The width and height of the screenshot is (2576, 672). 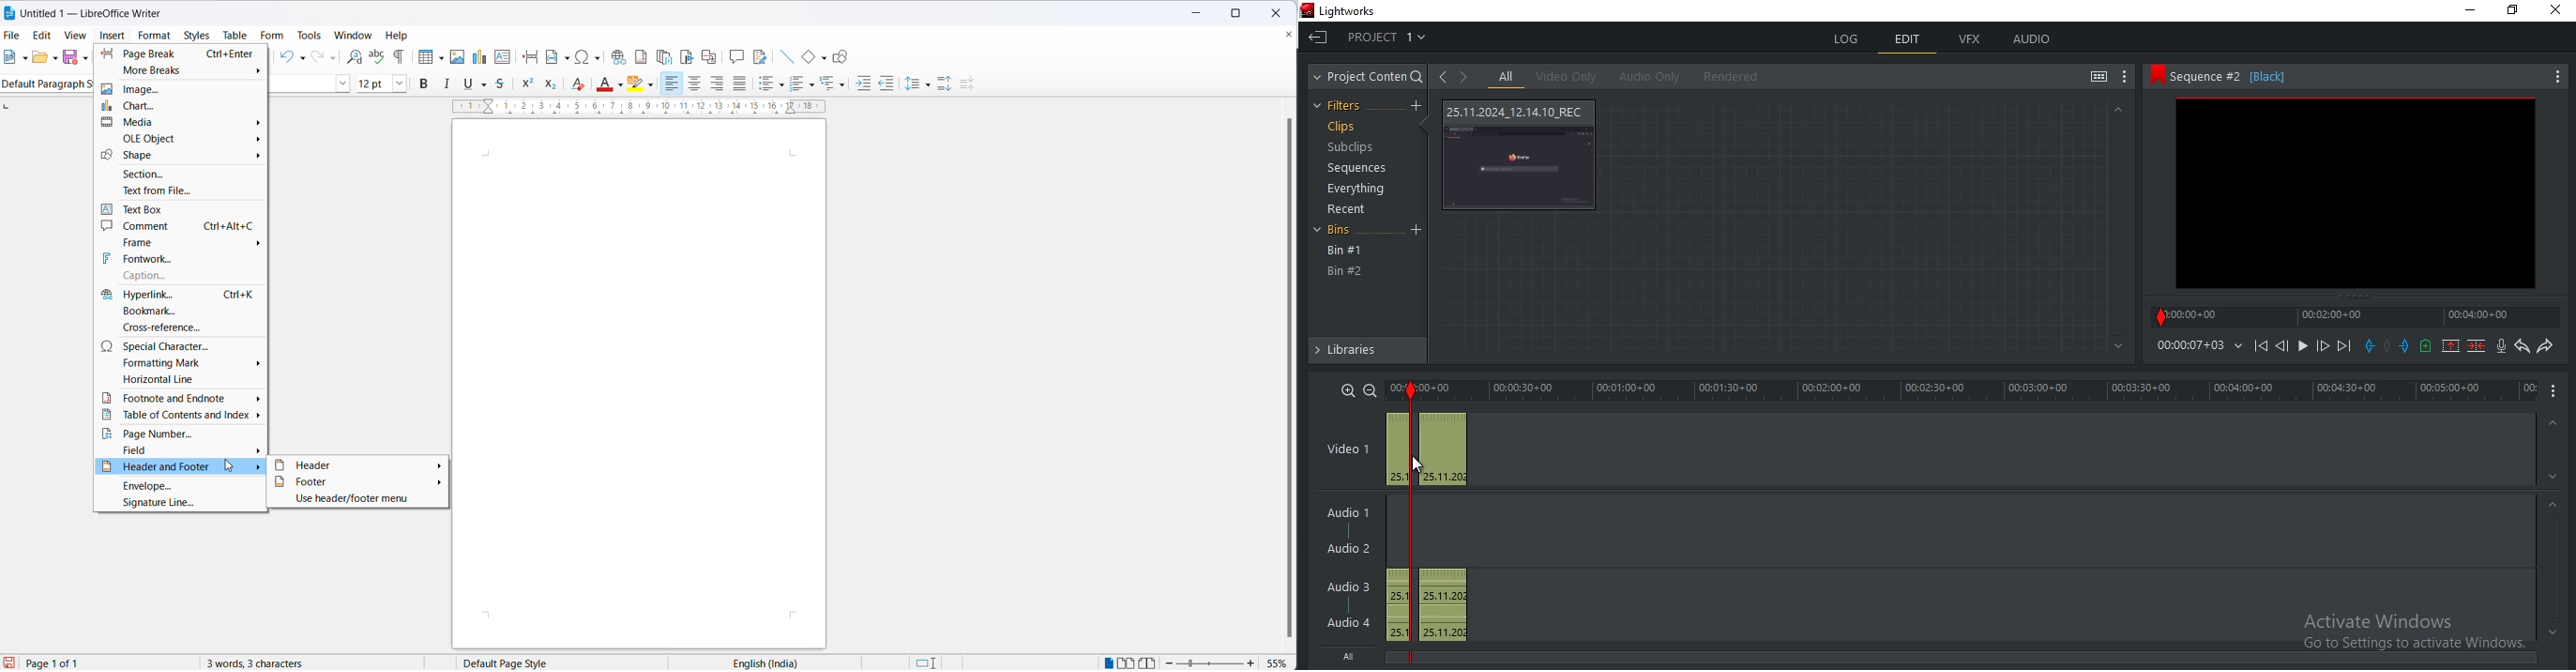 What do you see at coordinates (181, 276) in the screenshot?
I see `` at bounding box center [181, 276].